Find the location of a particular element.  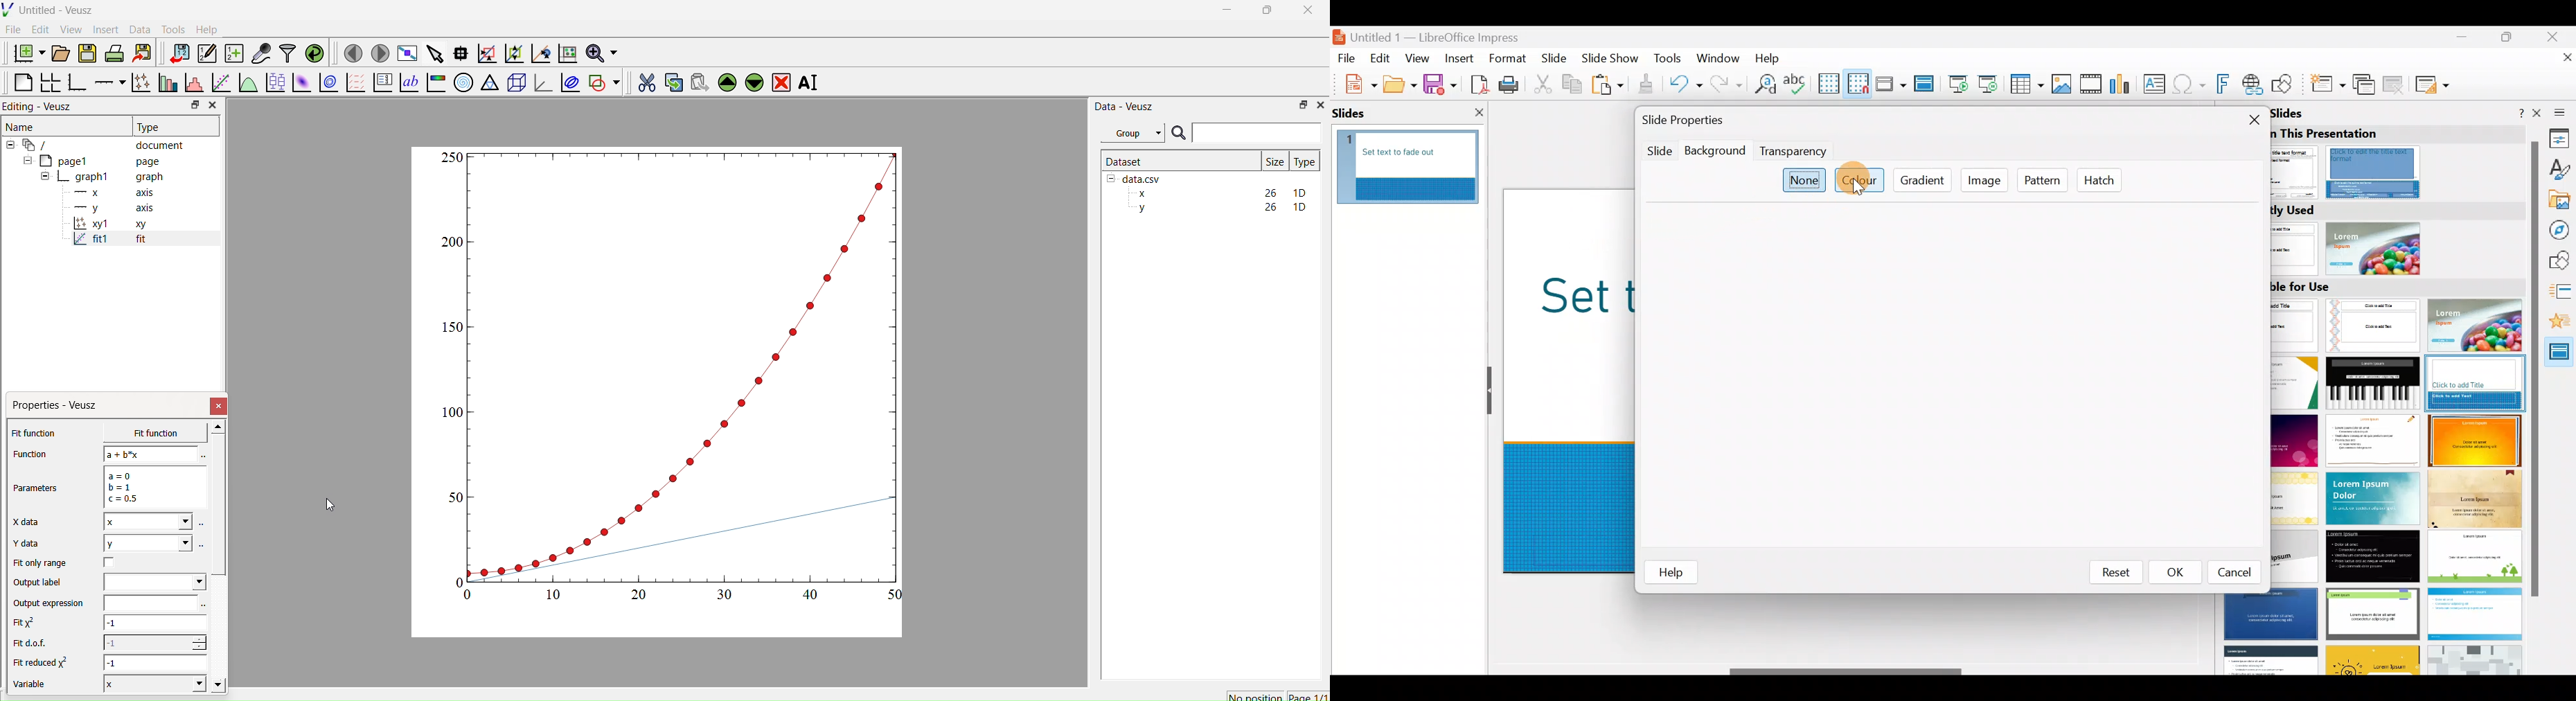

Fit only range is located at coordinates (40, 563).